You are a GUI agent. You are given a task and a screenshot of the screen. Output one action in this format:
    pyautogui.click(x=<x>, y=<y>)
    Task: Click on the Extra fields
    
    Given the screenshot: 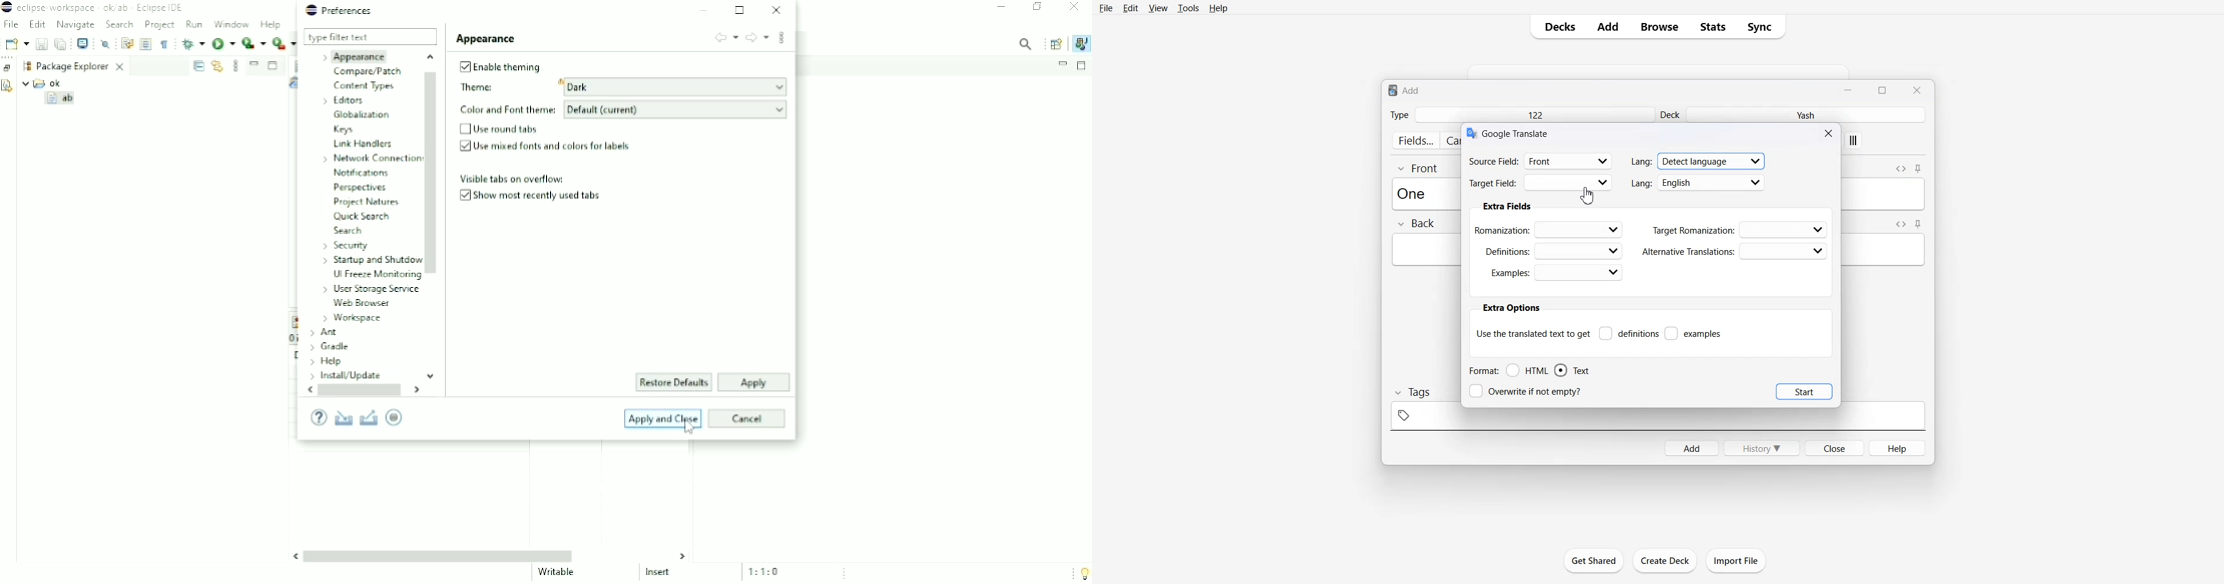 What is the action you would take?
    pyautogui.click(x=1508, y=207)
    